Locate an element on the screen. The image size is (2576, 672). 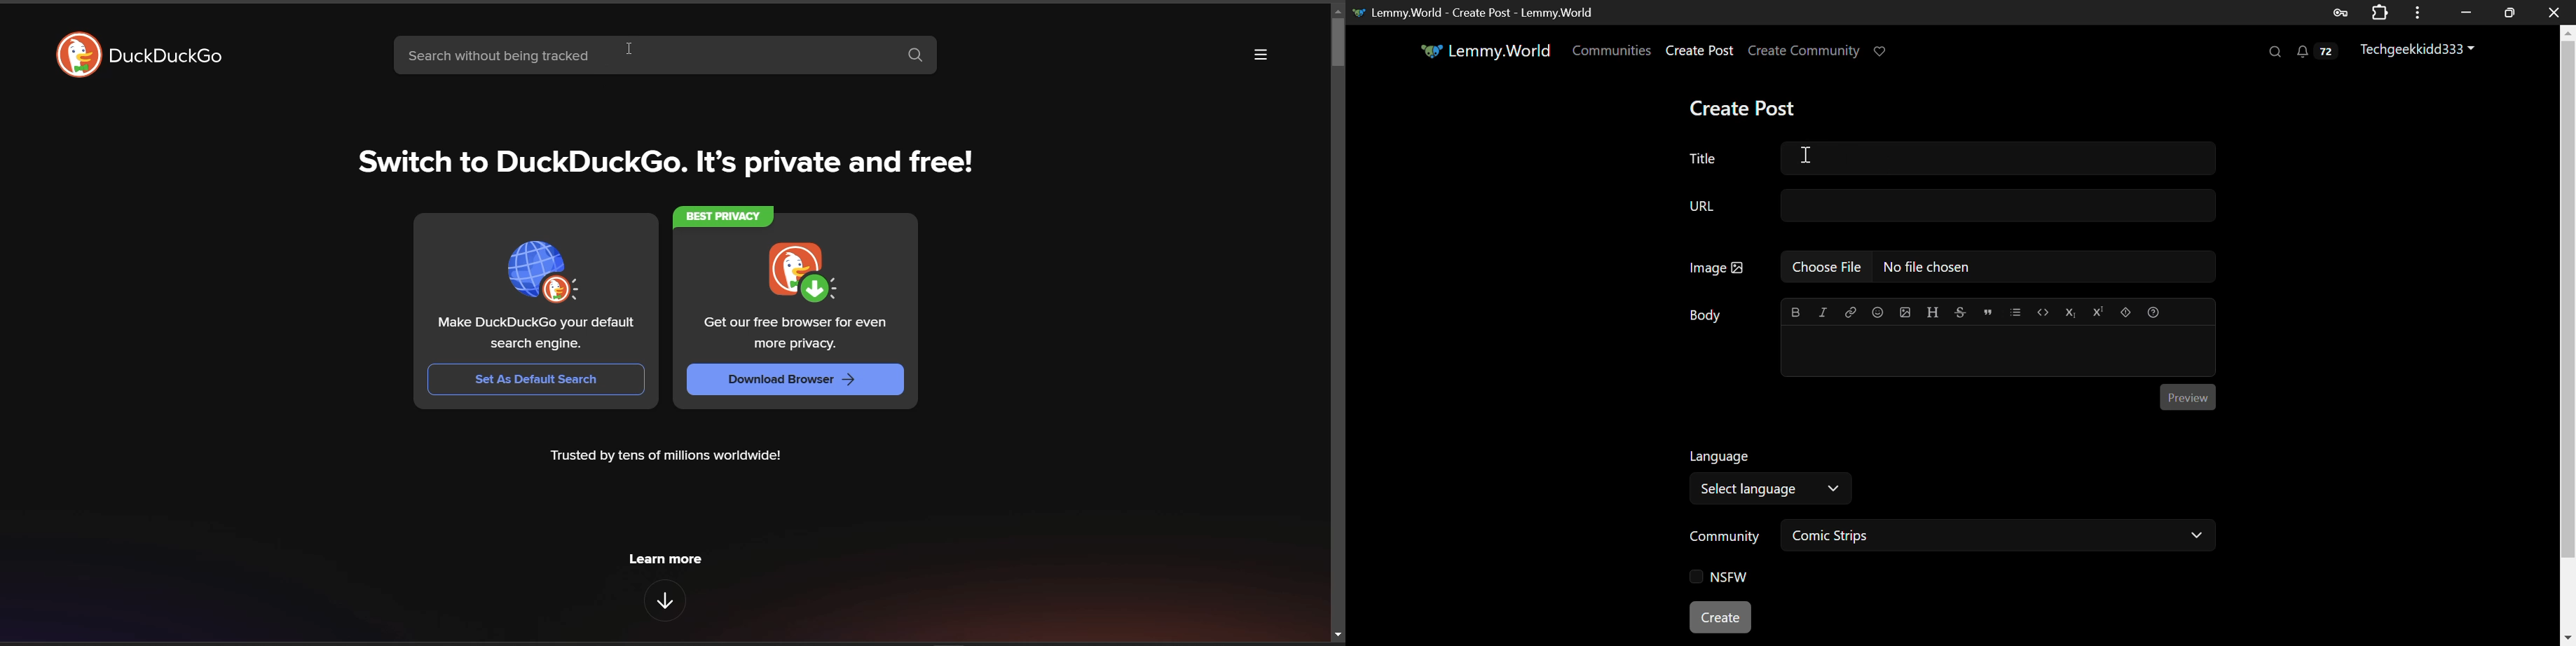
Spoiler is located at coordinates (2126, 312).